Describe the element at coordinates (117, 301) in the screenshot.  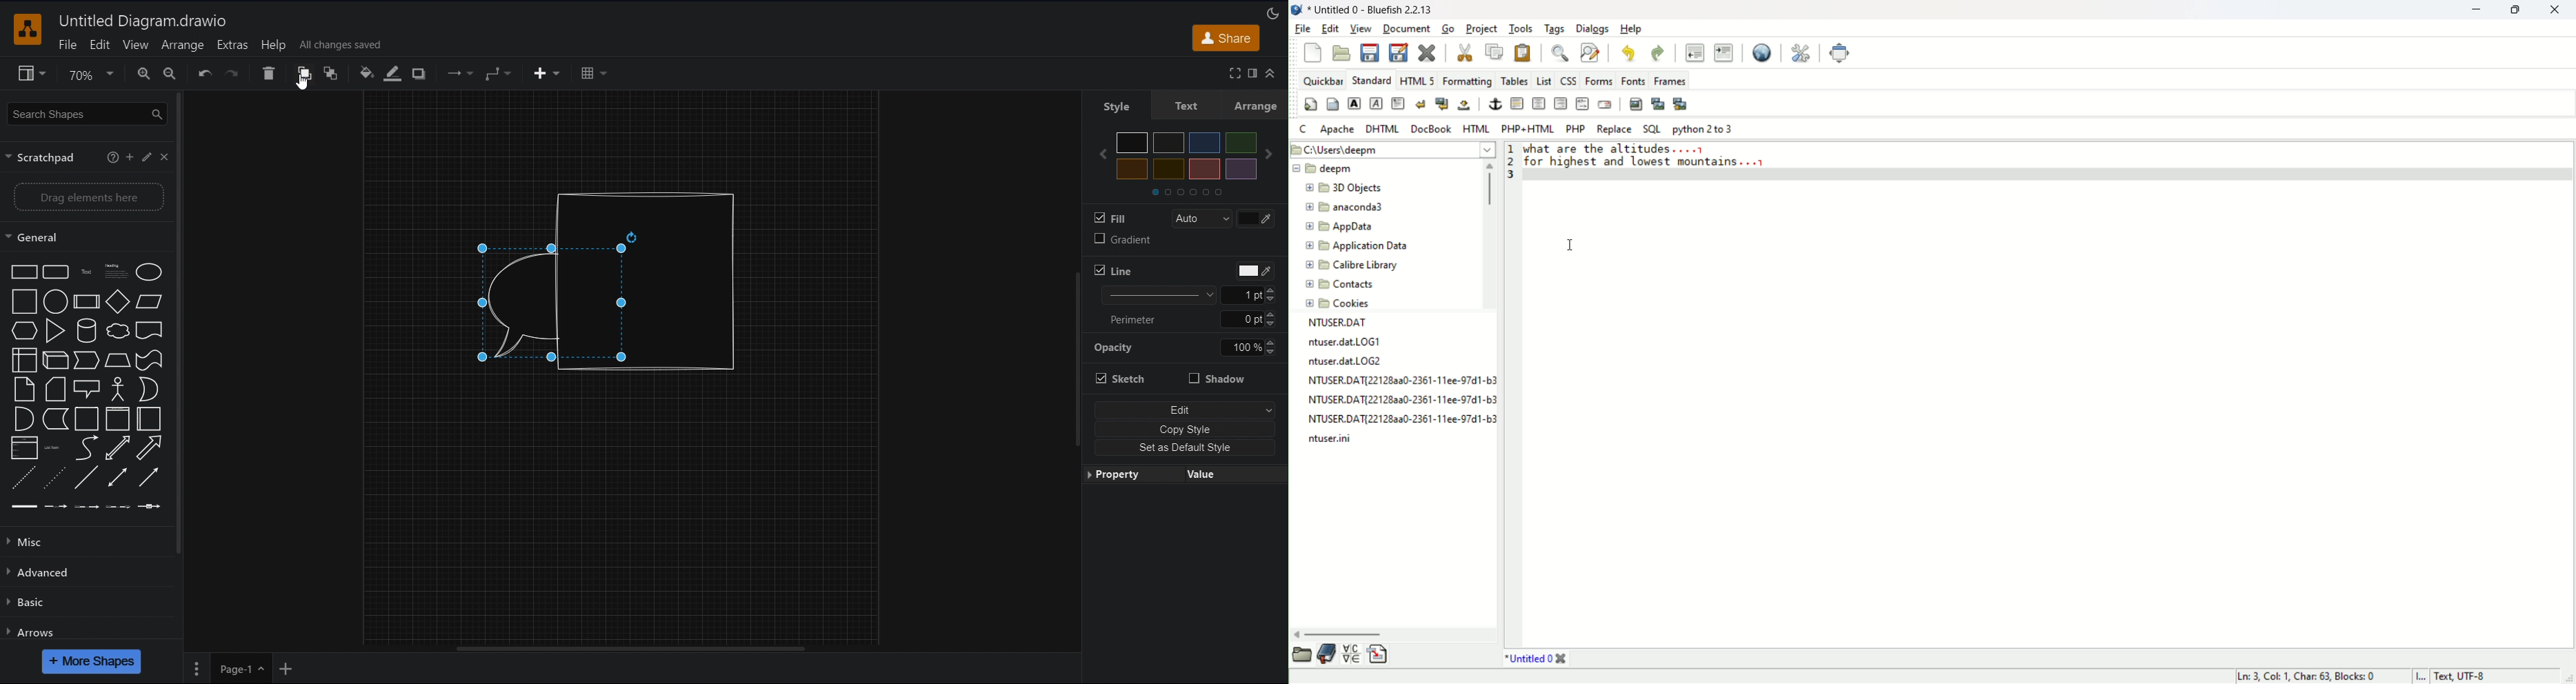
I see `Diamond` at that location.